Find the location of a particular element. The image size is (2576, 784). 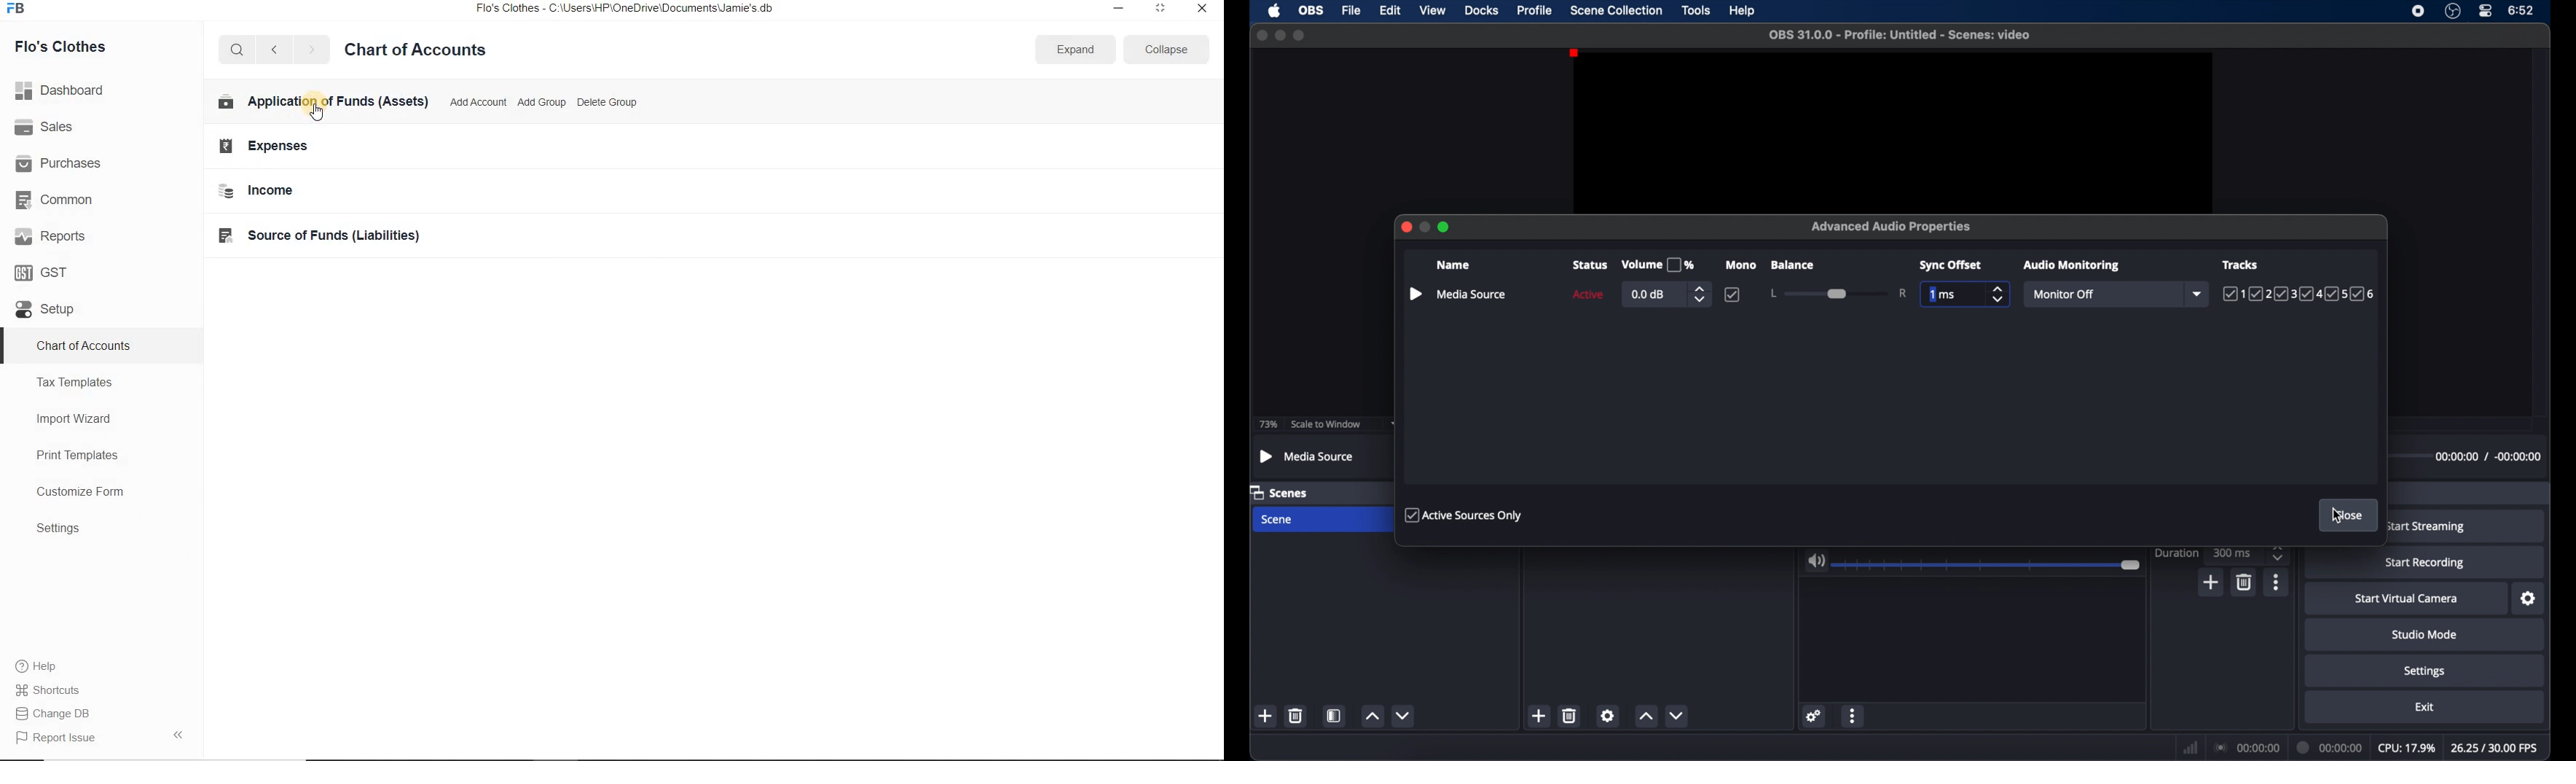

close is located at coordinates (1405, 227).